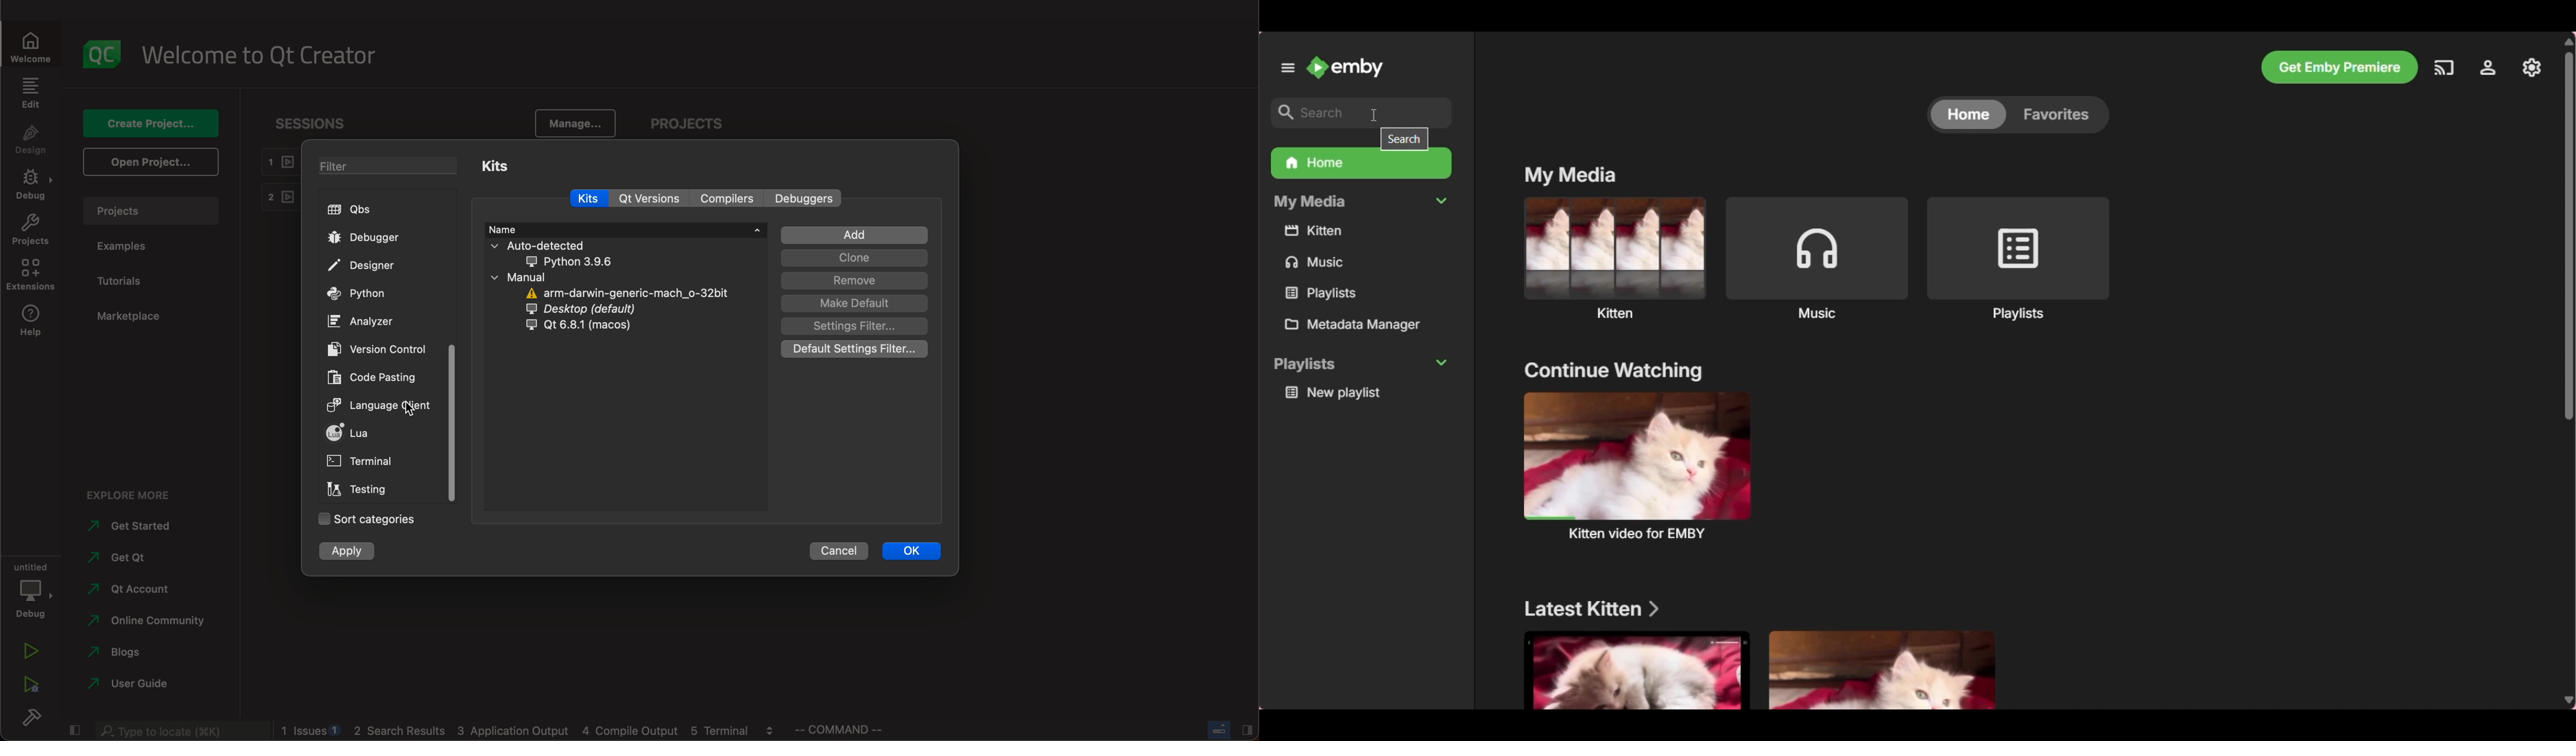 This screenshot has width=2576, height=756. What do you see at coordinates (853, 281) in the screenshot?
I see `remove` at bounding box center [853, 281].